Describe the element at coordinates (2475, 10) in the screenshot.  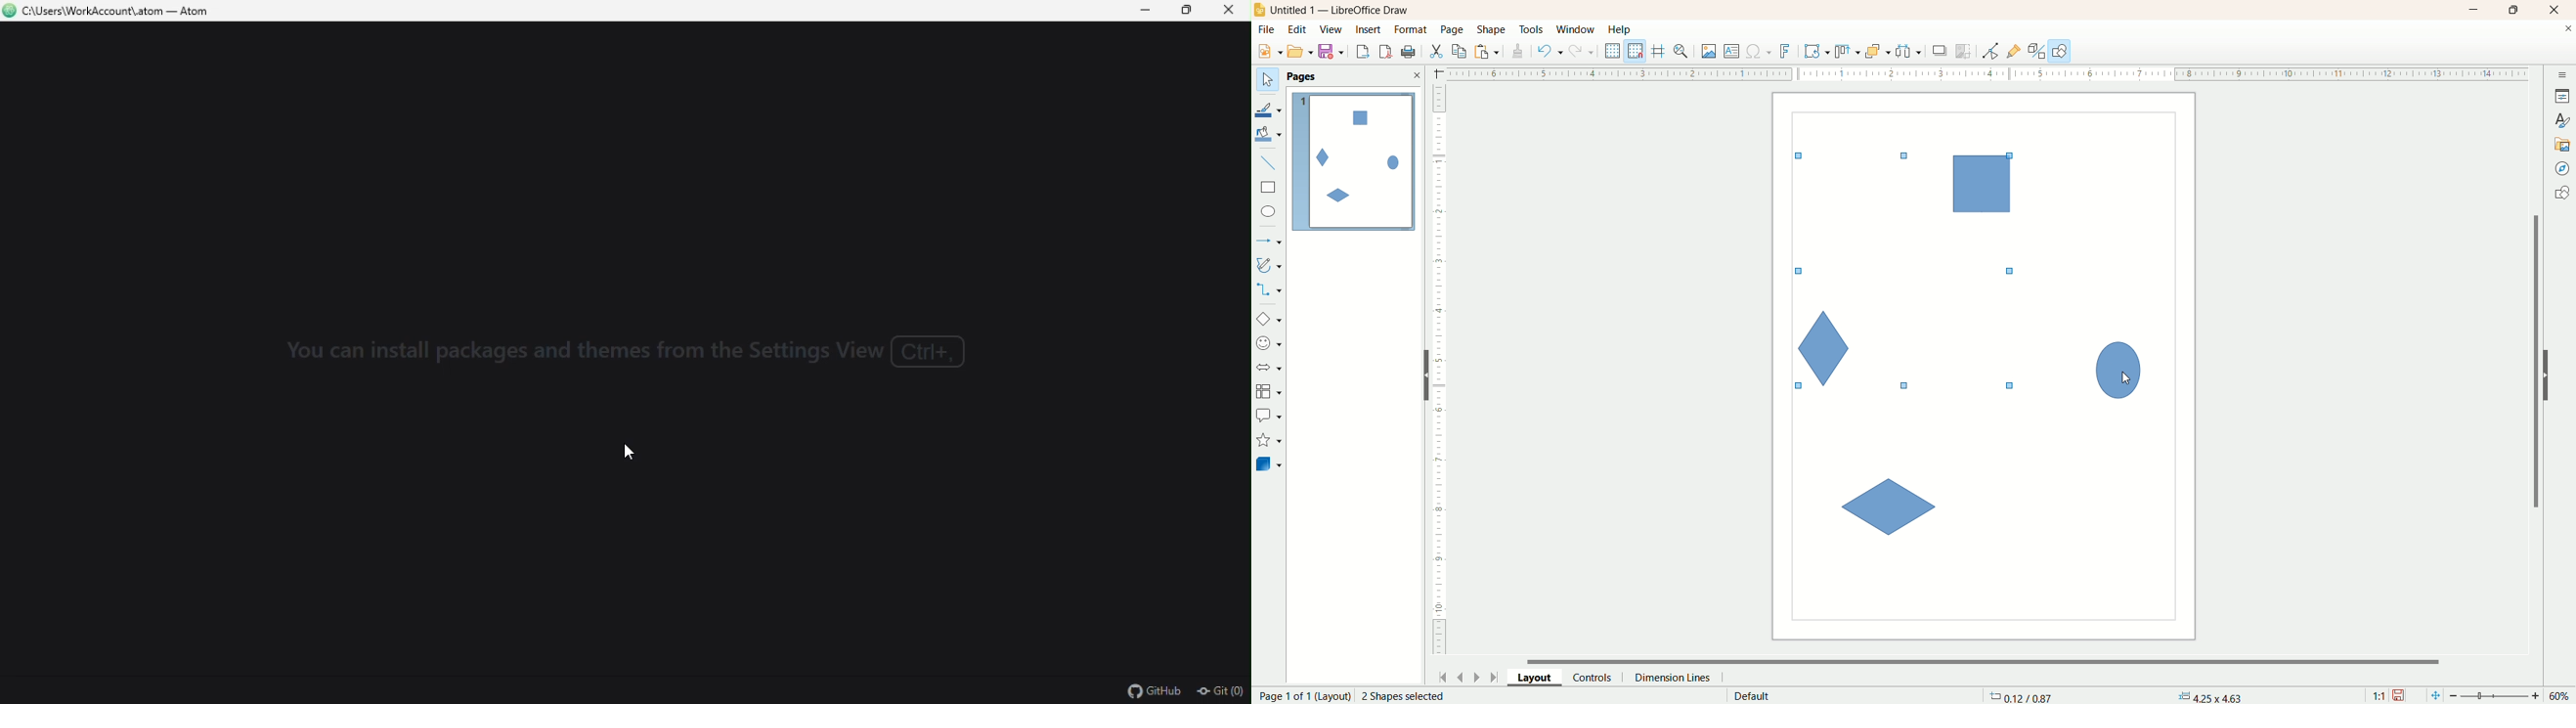
I see `minimize` at that location.